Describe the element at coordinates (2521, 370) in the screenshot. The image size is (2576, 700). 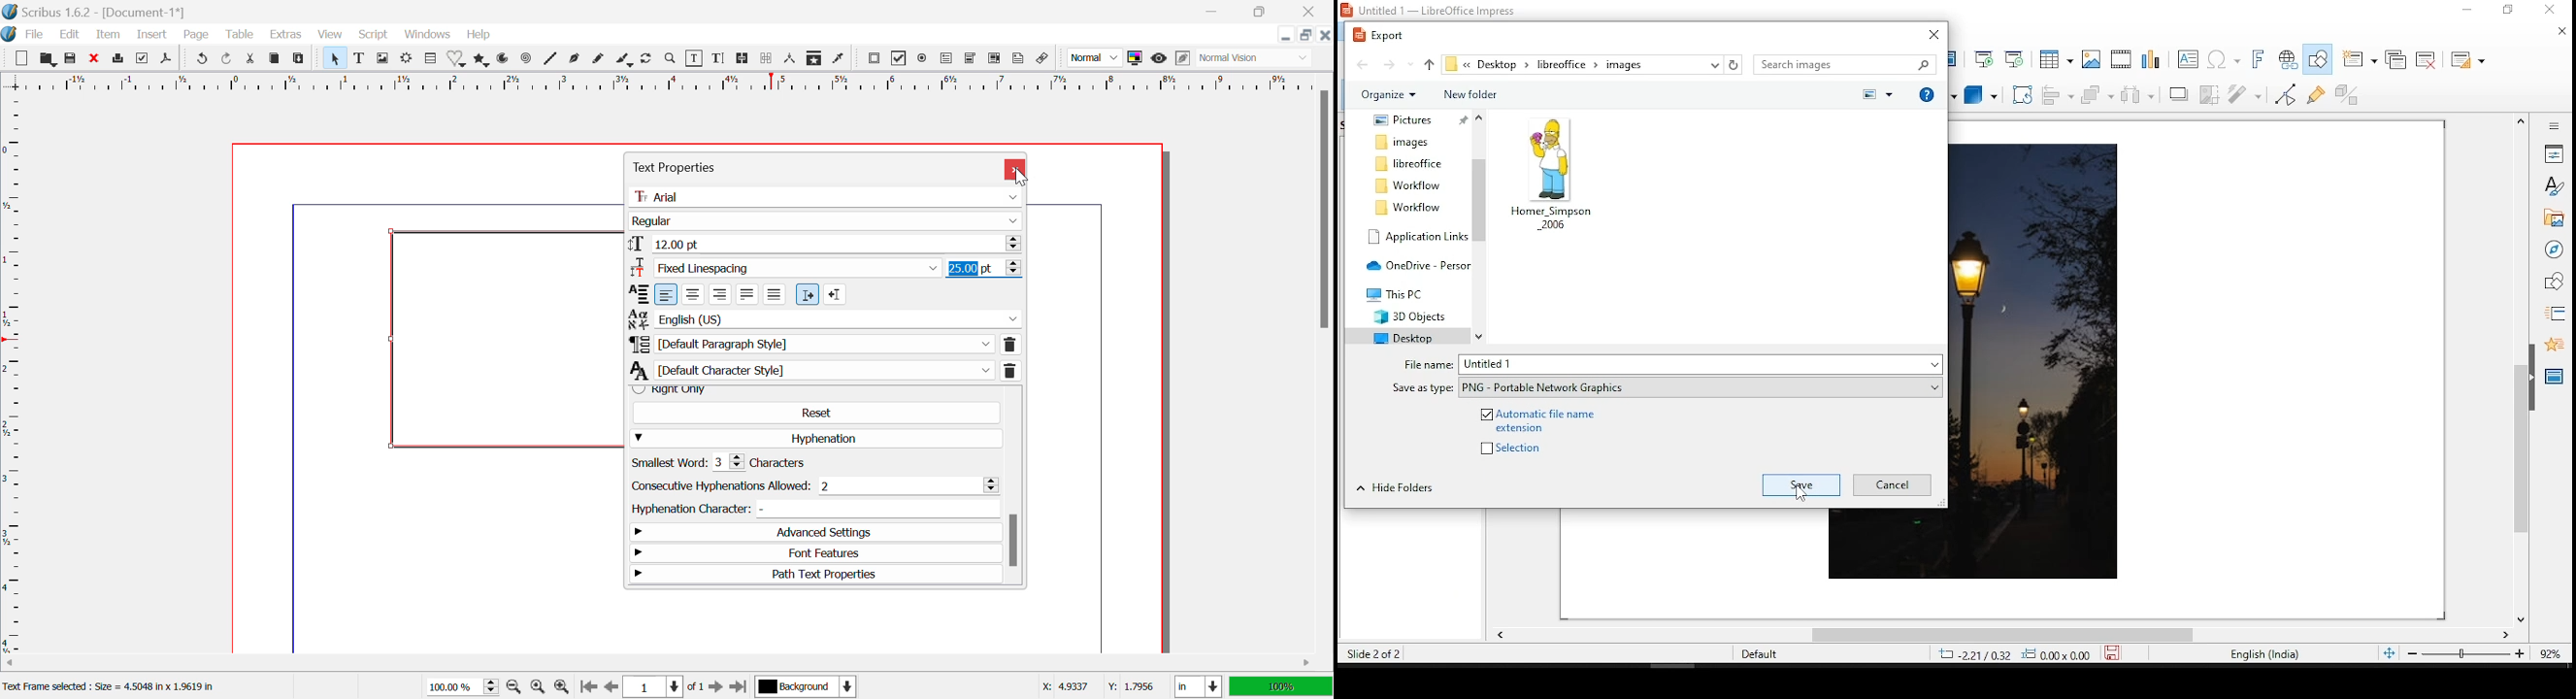
I see `scroll bar` at that location.